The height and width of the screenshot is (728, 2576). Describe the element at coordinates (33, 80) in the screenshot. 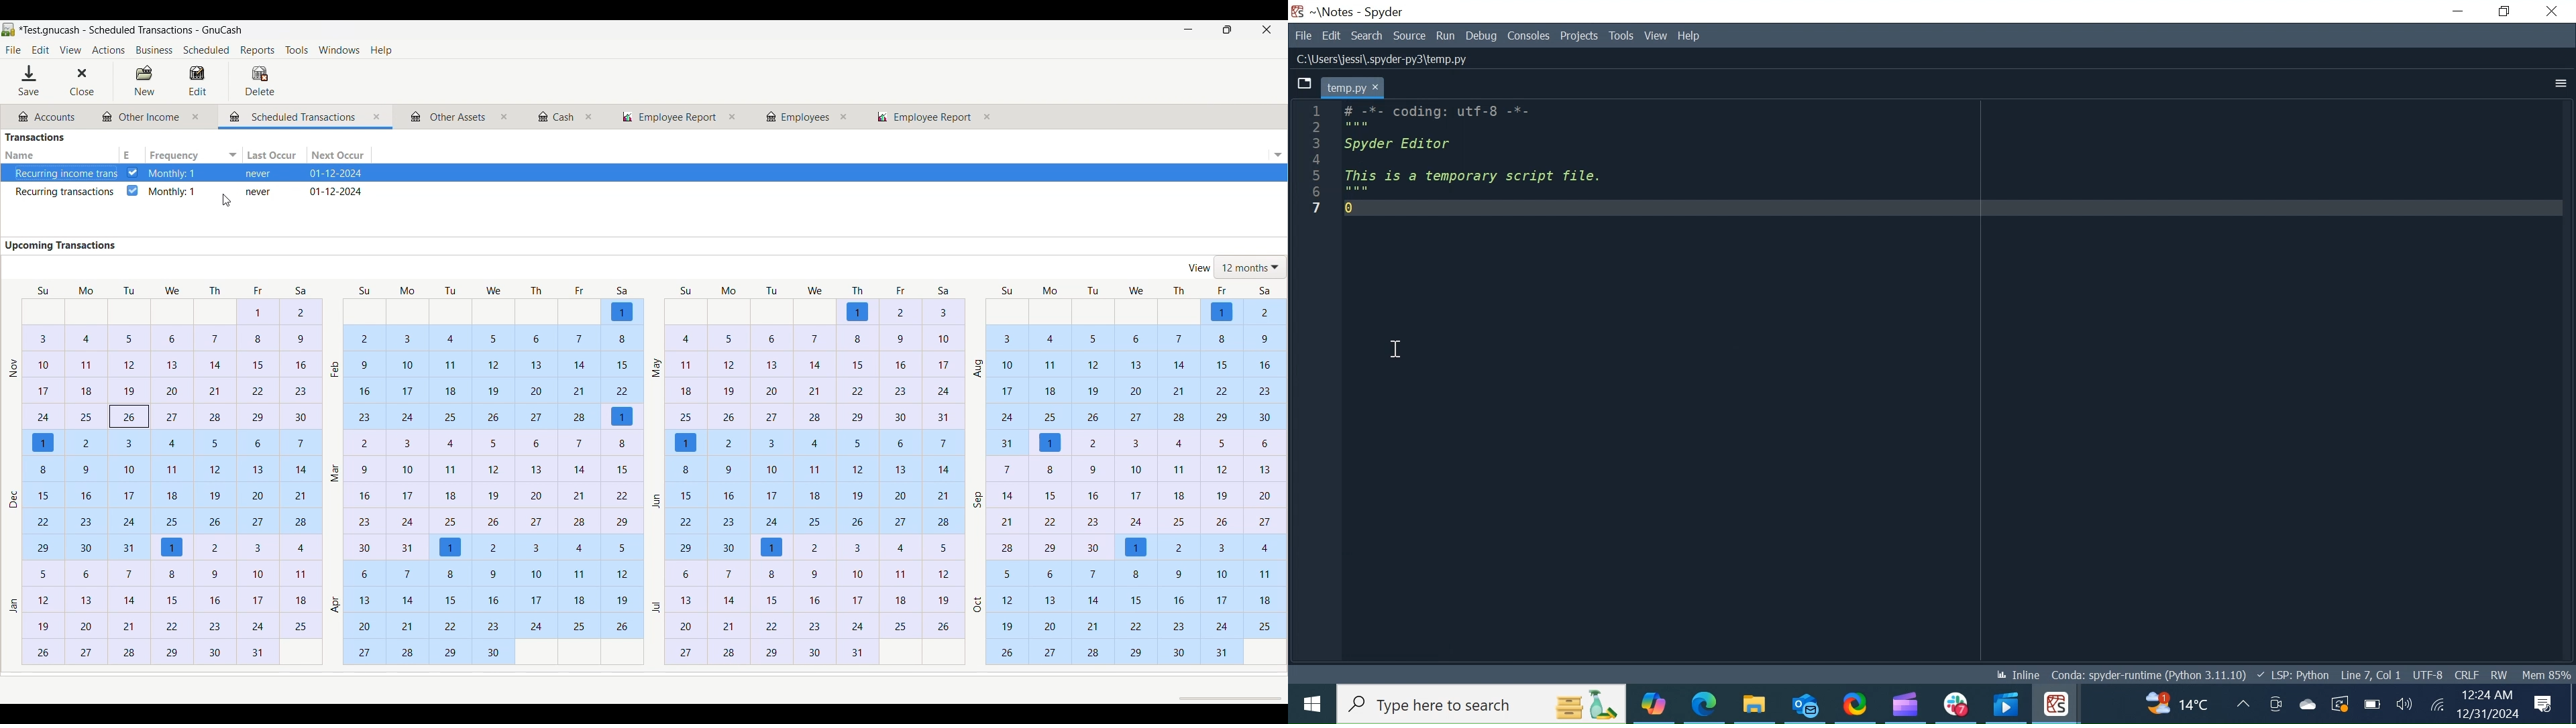

I see `Save menu` at that location.